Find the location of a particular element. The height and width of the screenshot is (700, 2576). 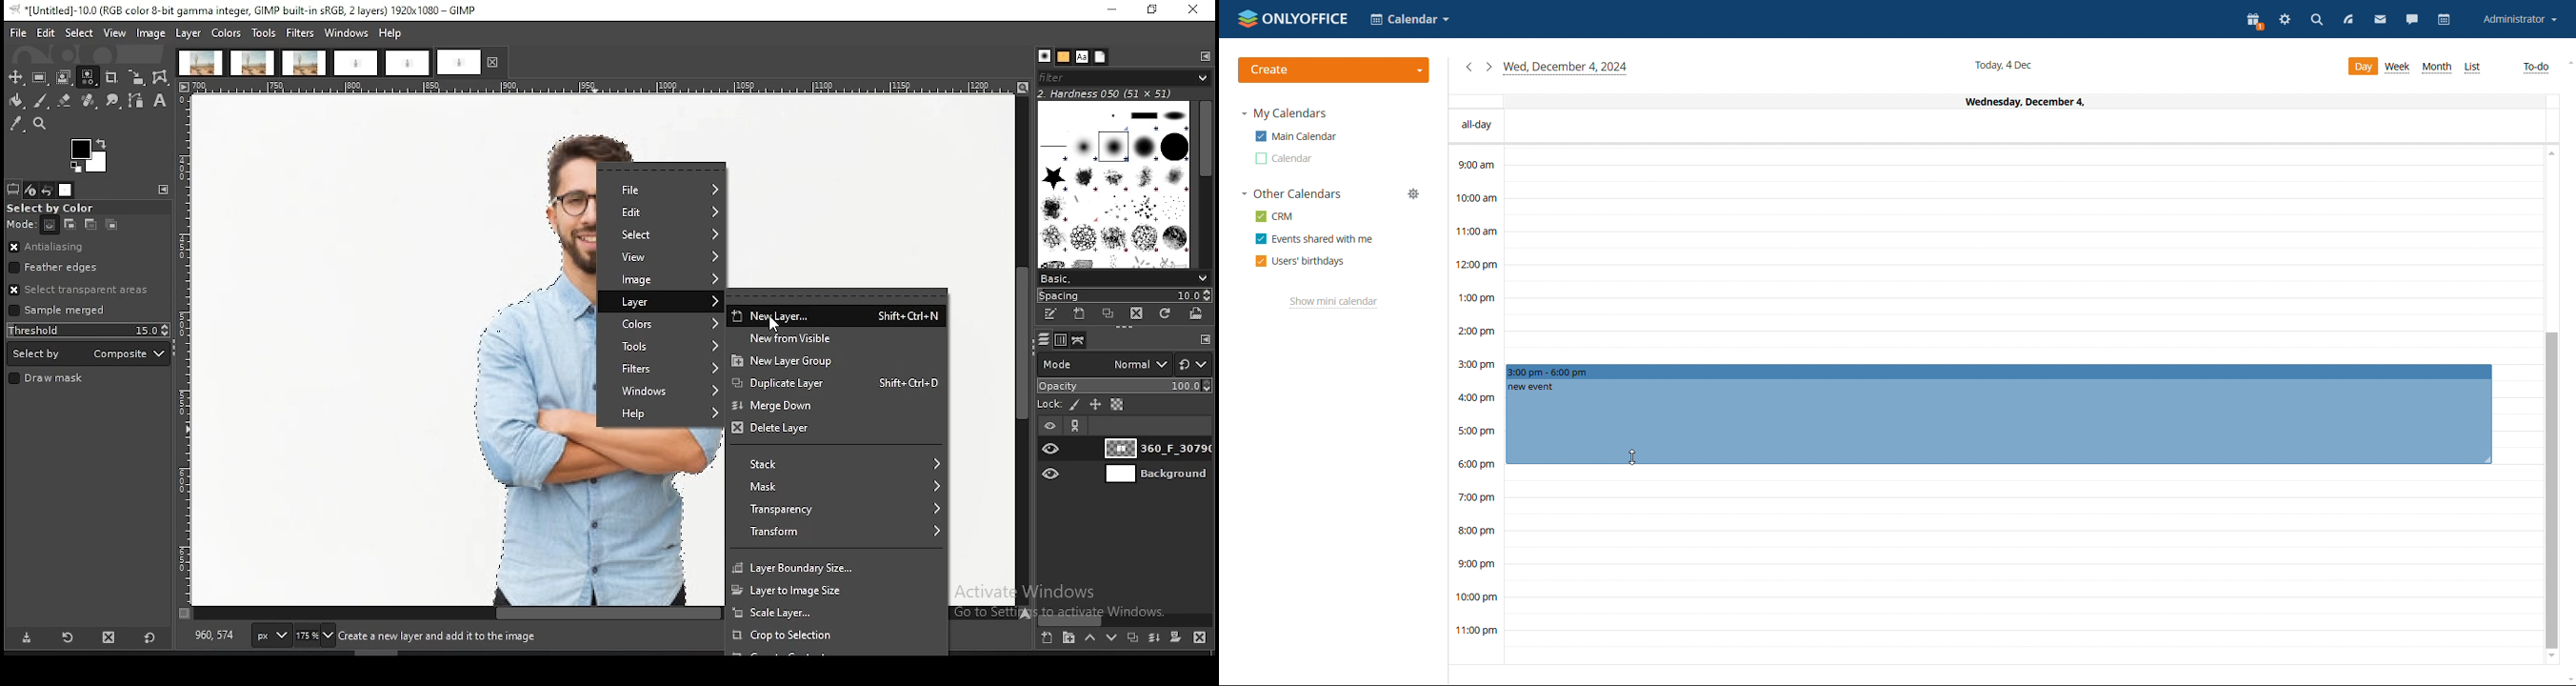

calendars is located at coordinates (1292, 194).